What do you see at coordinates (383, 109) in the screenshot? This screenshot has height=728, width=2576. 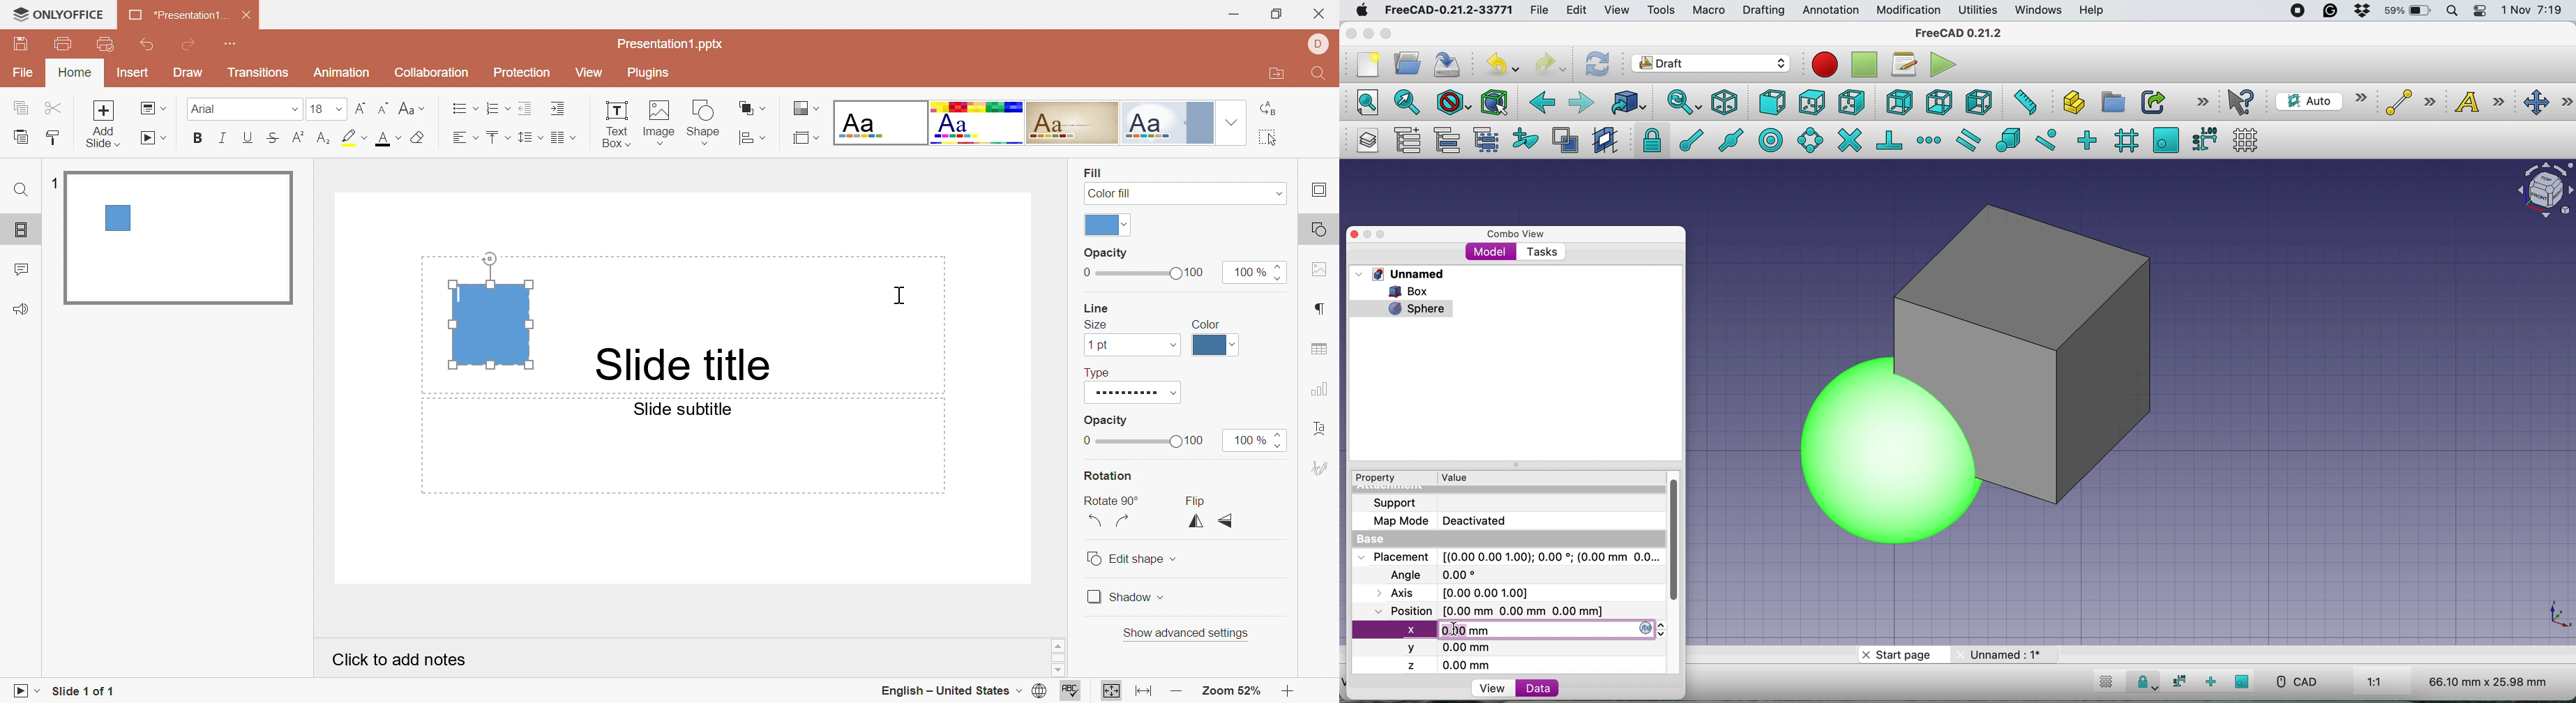 I see `Decrement font size` at bounding box center [383, 109].